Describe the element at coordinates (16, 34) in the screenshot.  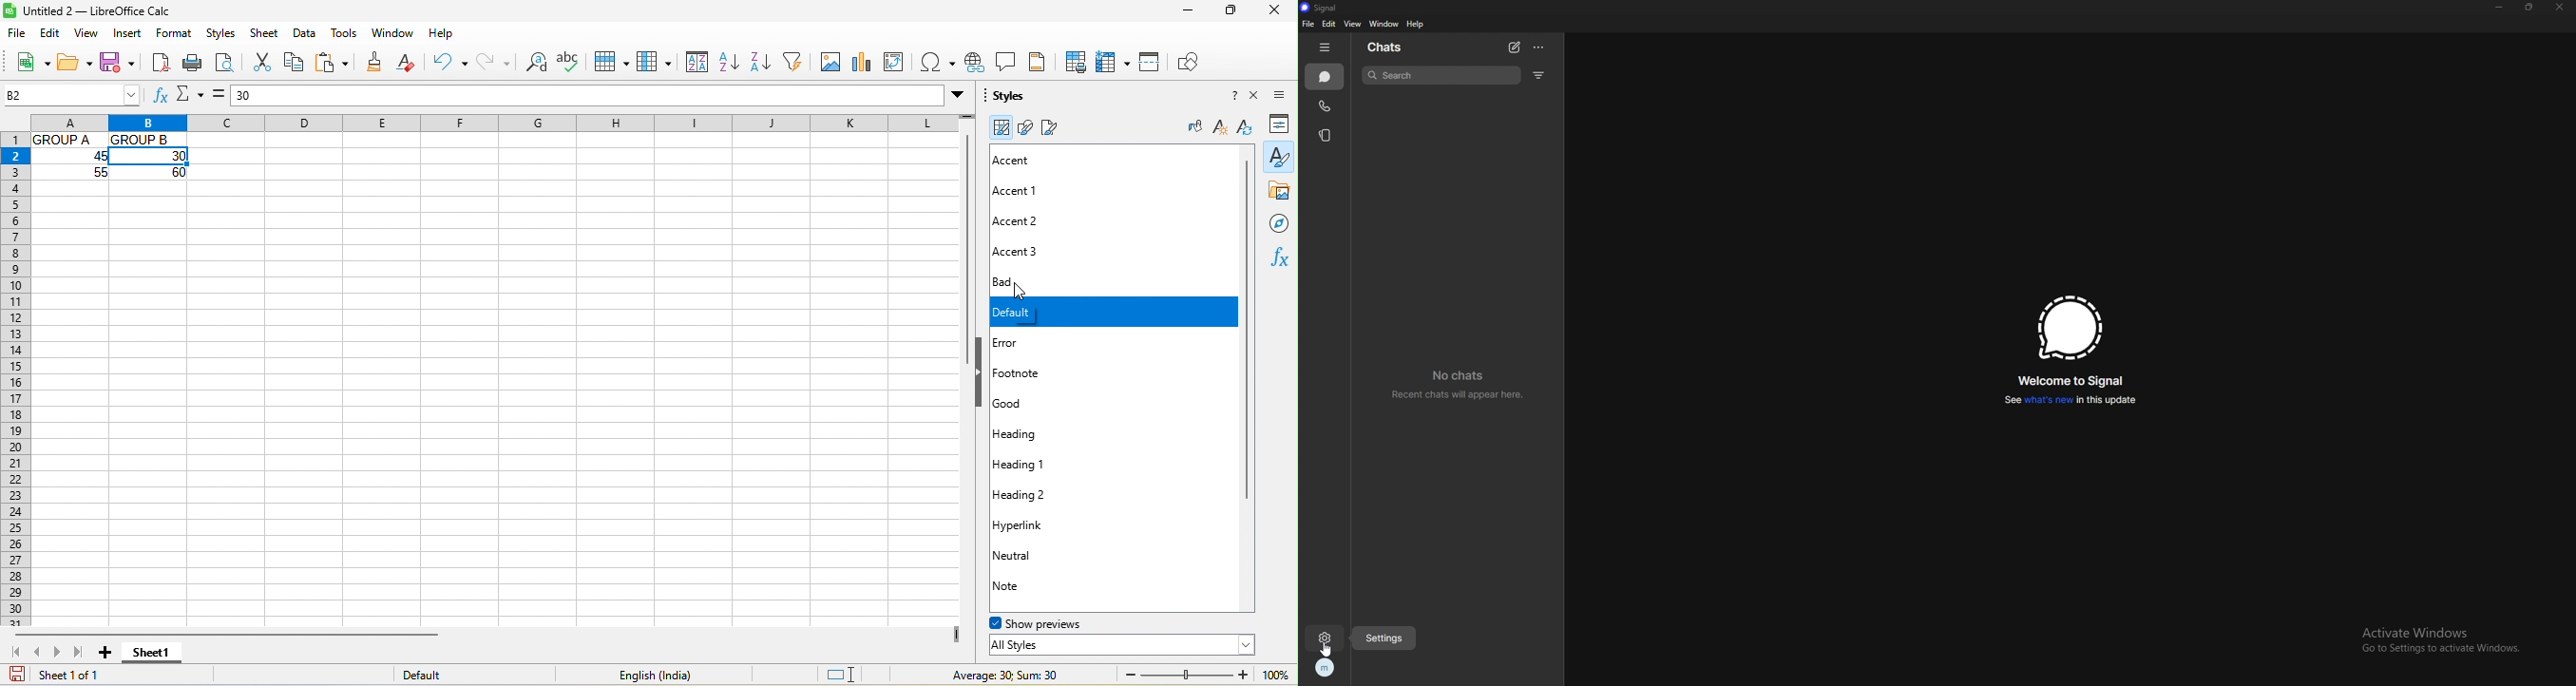
I see `file` at that location.